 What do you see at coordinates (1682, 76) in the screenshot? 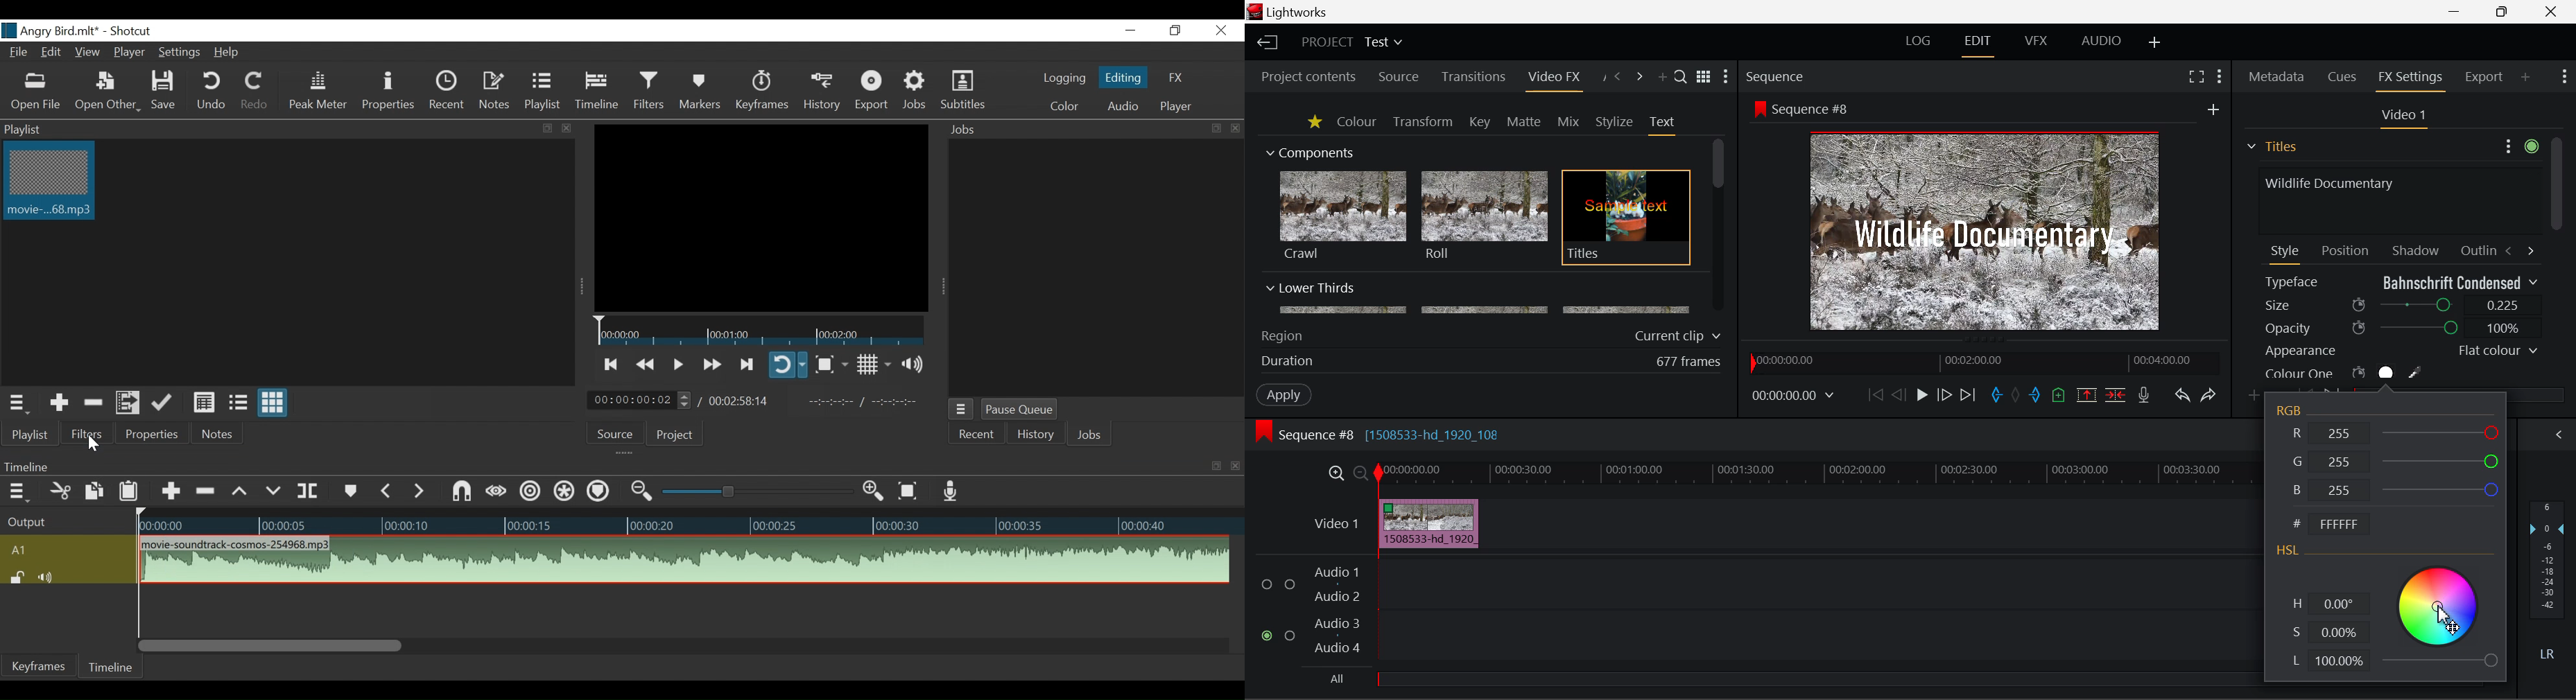
I see `Search` at bounding box center [1682, 76].